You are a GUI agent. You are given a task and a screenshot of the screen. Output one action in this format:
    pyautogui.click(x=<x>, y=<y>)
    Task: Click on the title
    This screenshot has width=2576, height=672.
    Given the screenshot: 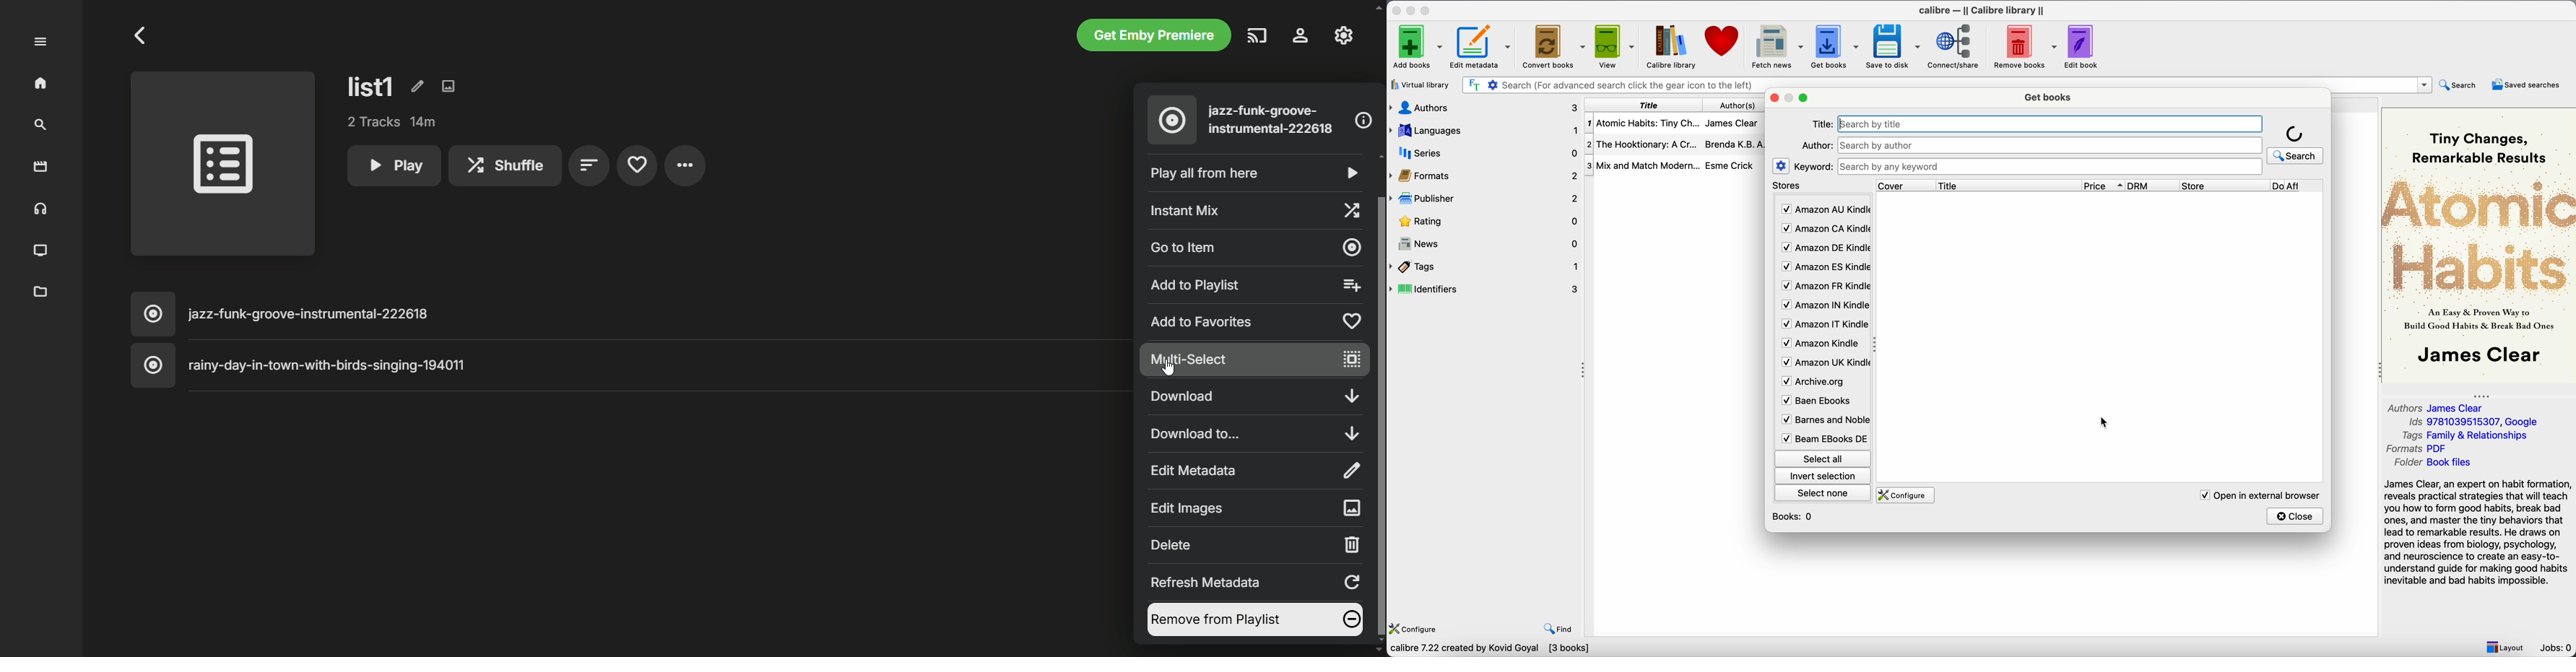 What is the action you would take?
    pyautogui.click(x=1648, y=105)
    